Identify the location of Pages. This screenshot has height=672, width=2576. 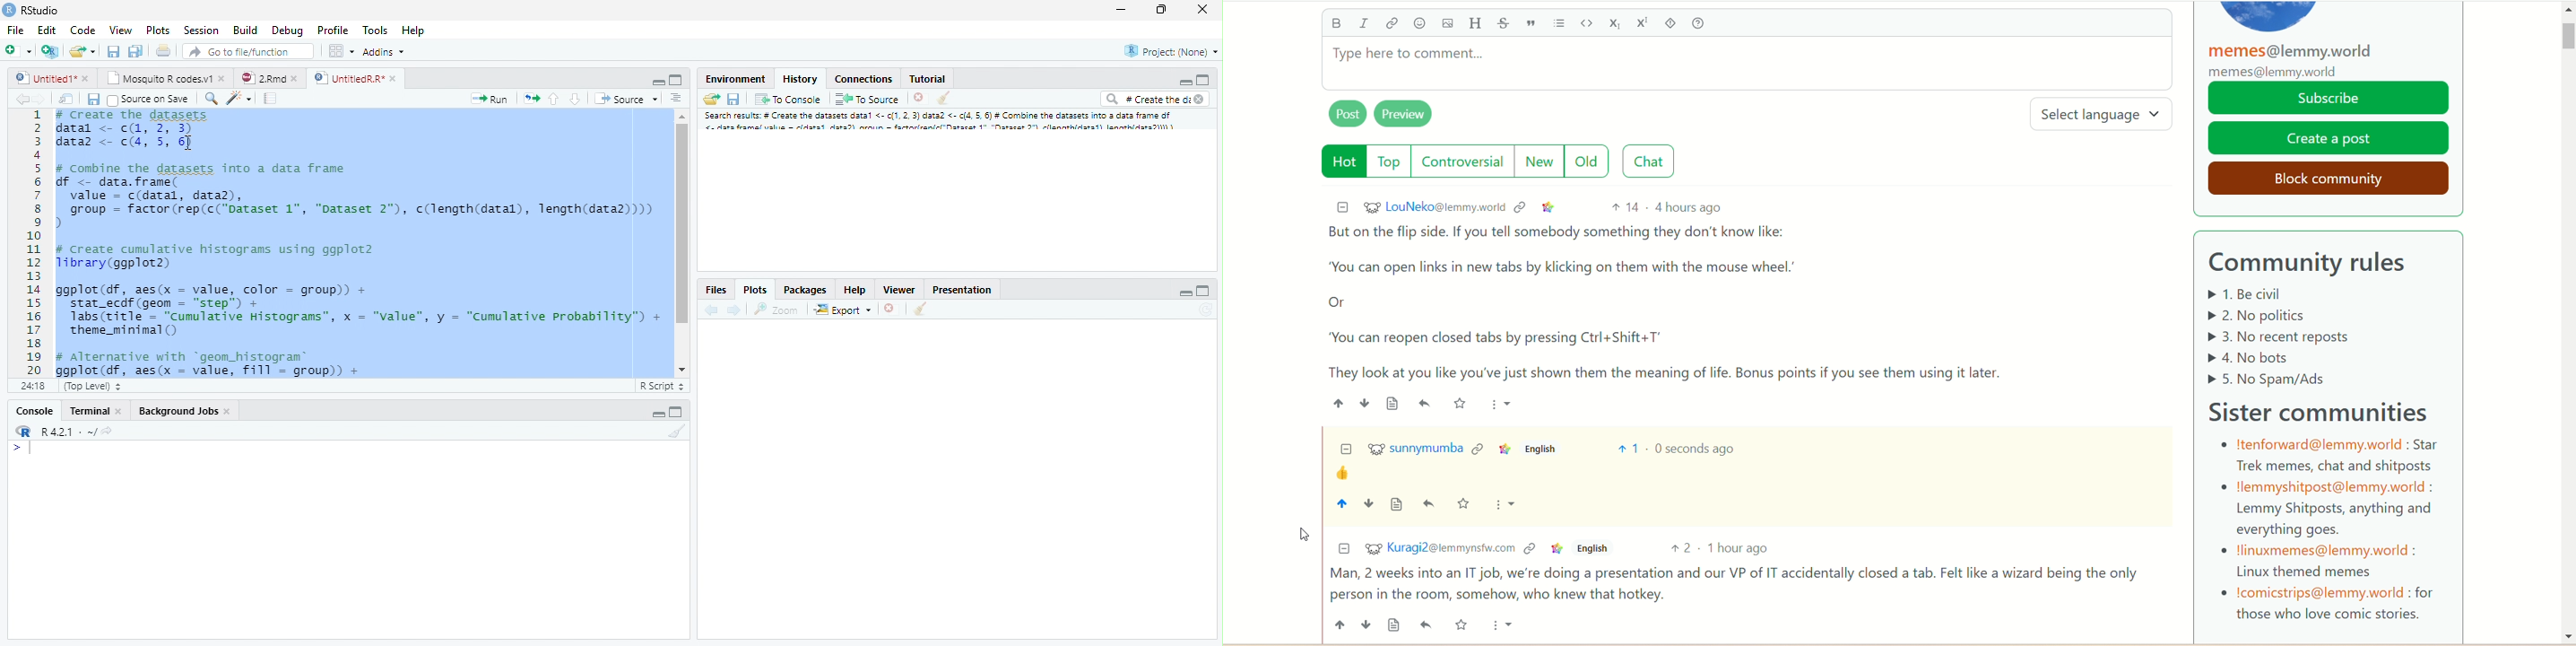
(532, 100).